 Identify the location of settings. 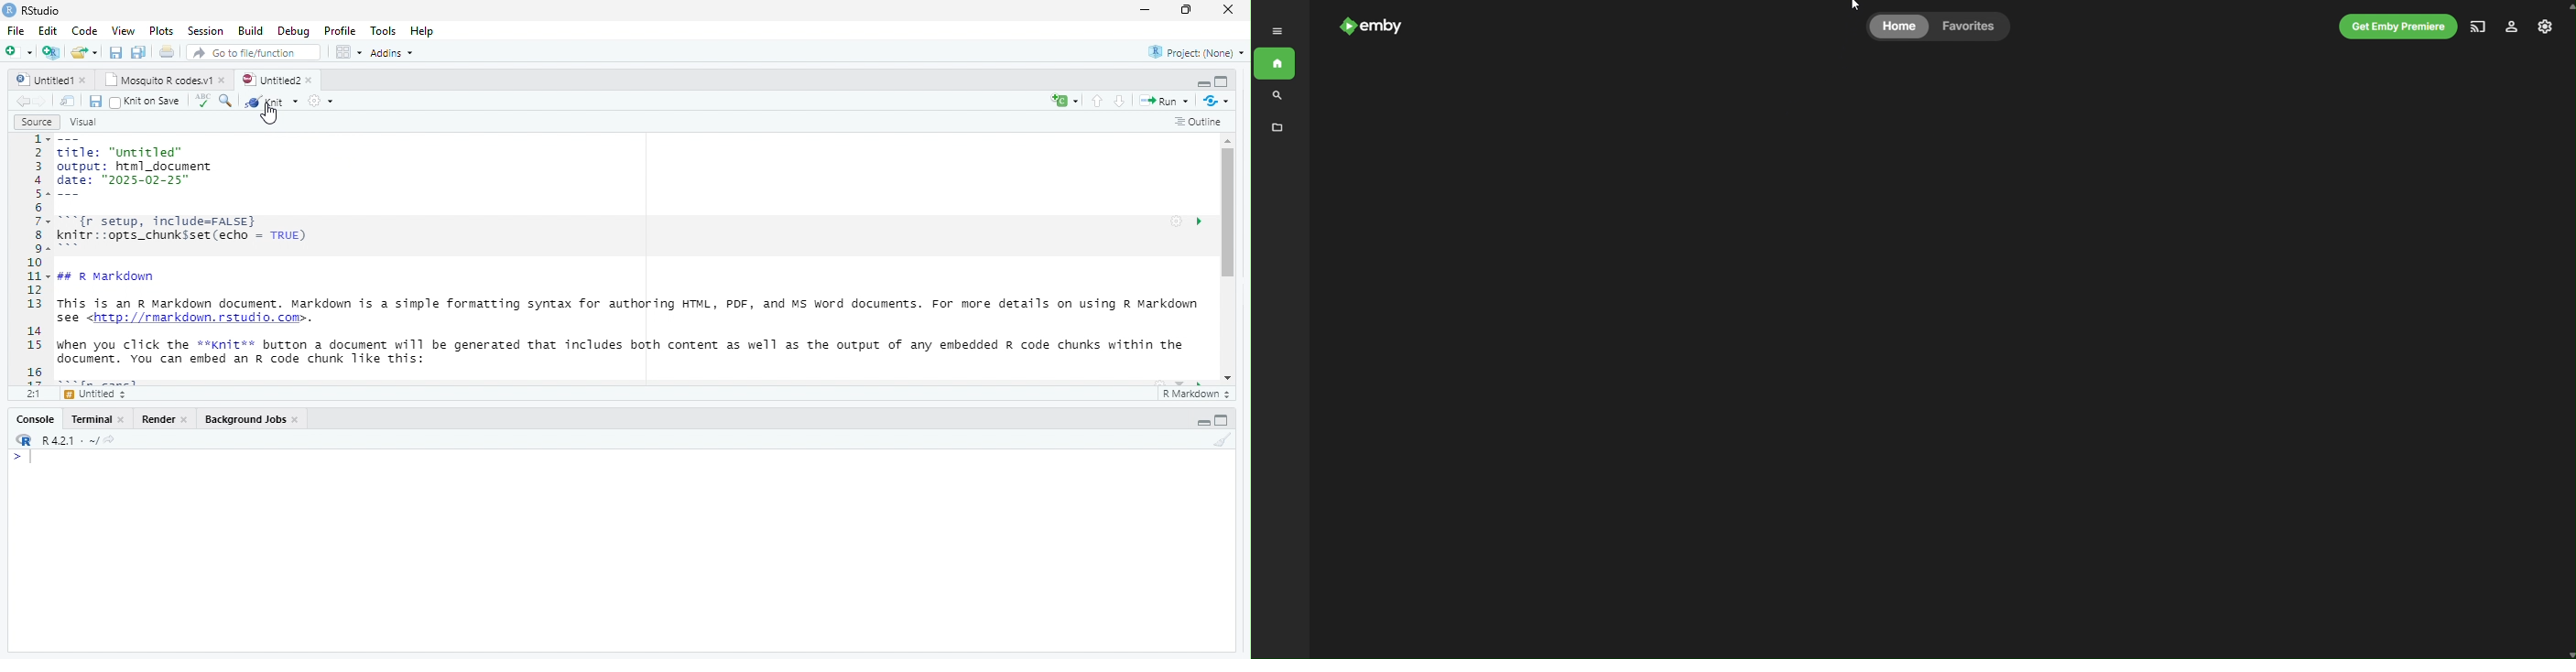
(320, 101).